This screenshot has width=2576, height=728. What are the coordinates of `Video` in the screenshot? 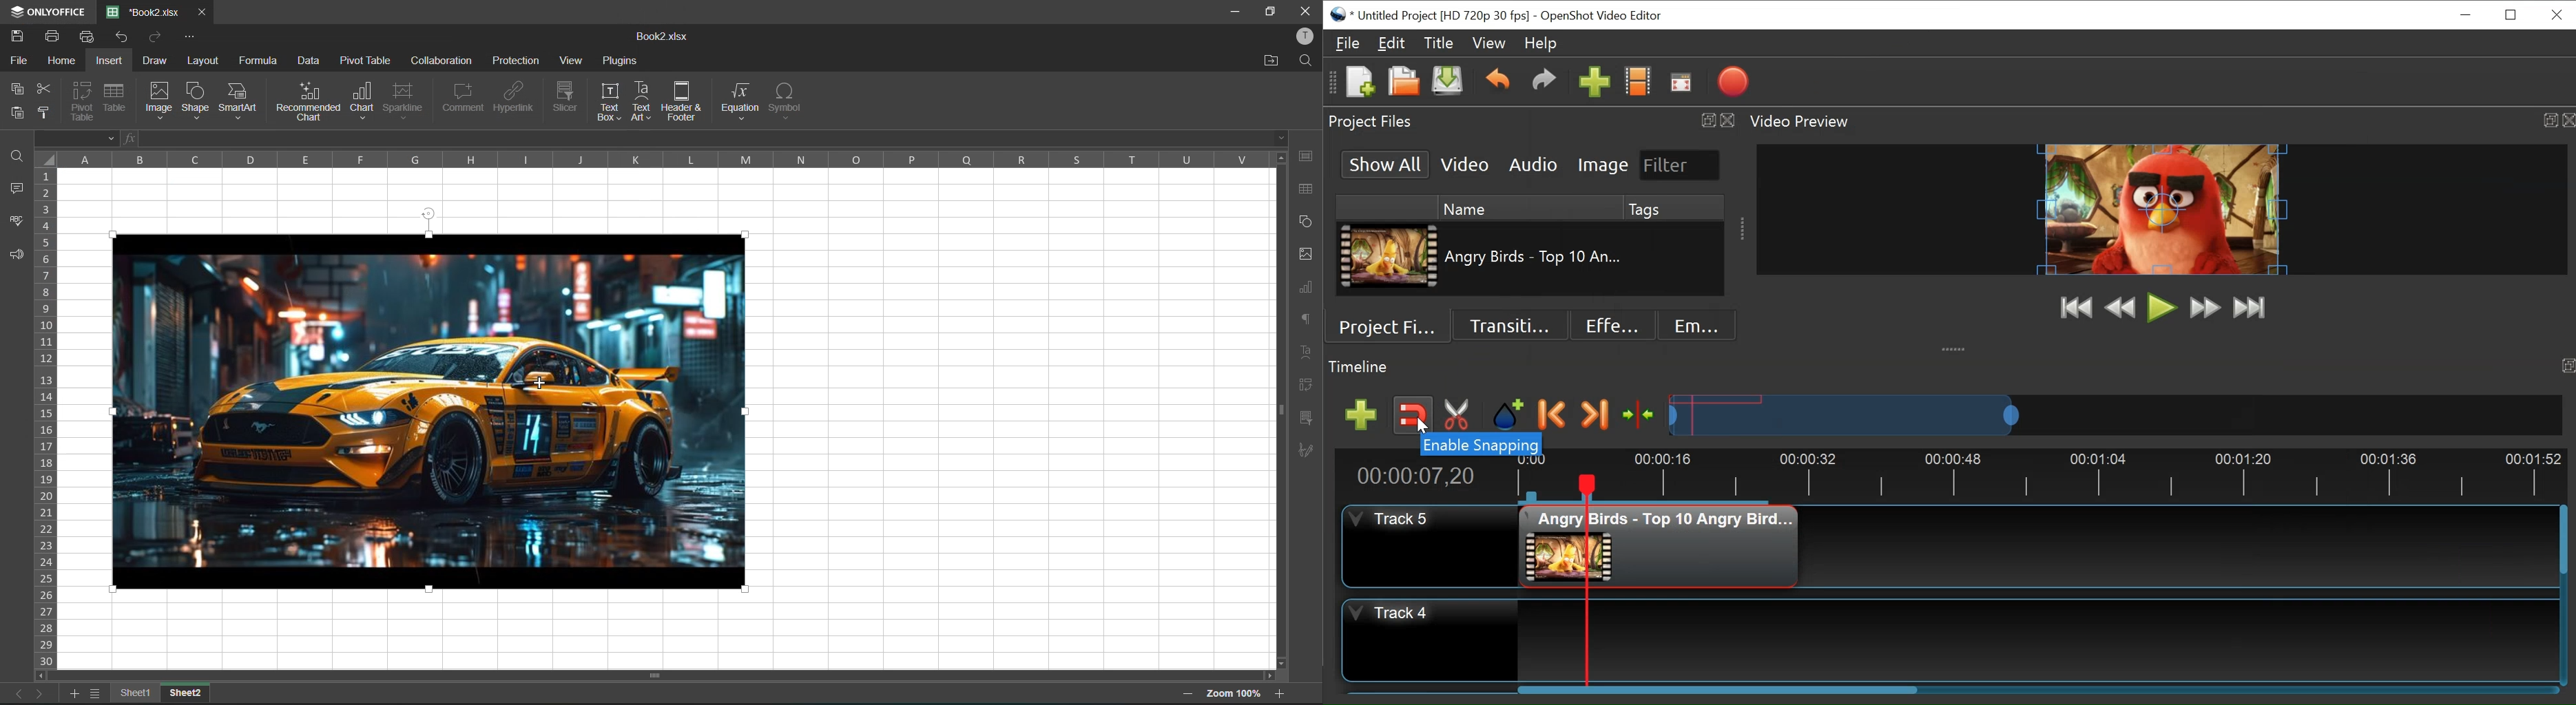 It's located at (1465, 165).